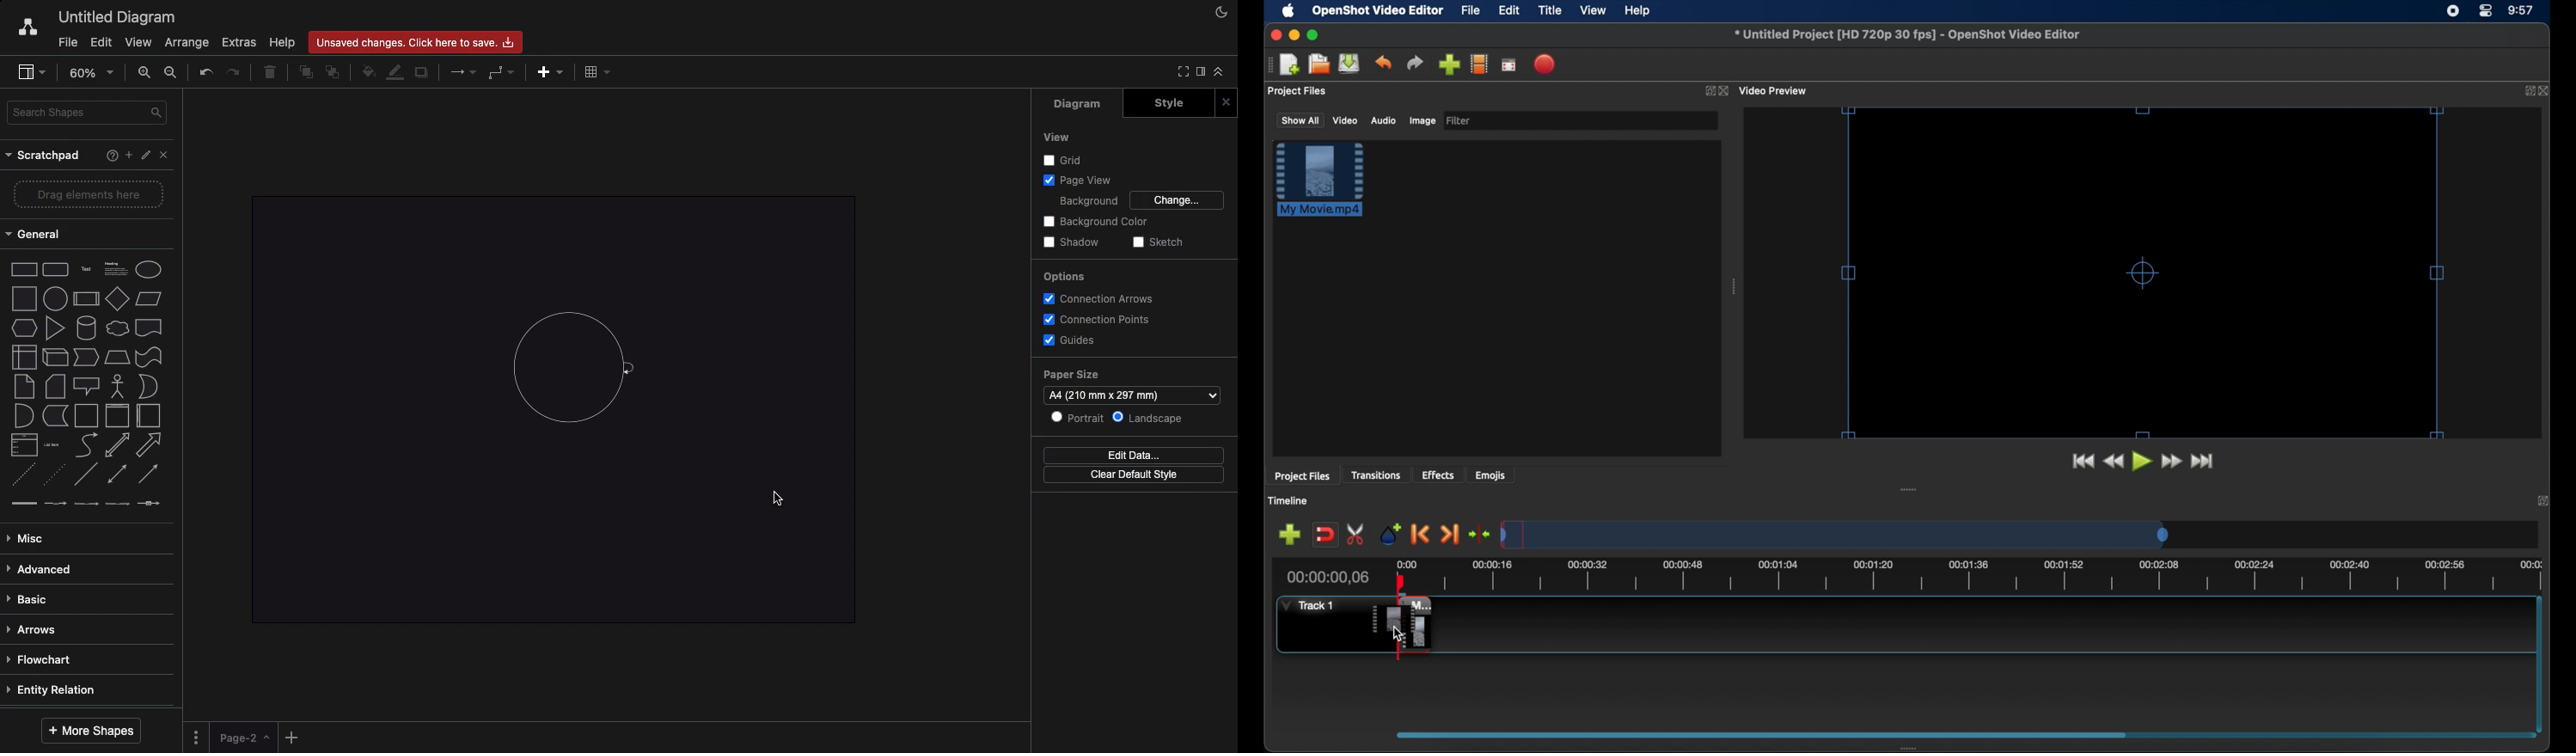  Describe the element at coordinates (1319, 65) in the screenshot. I see `open files` at that location.